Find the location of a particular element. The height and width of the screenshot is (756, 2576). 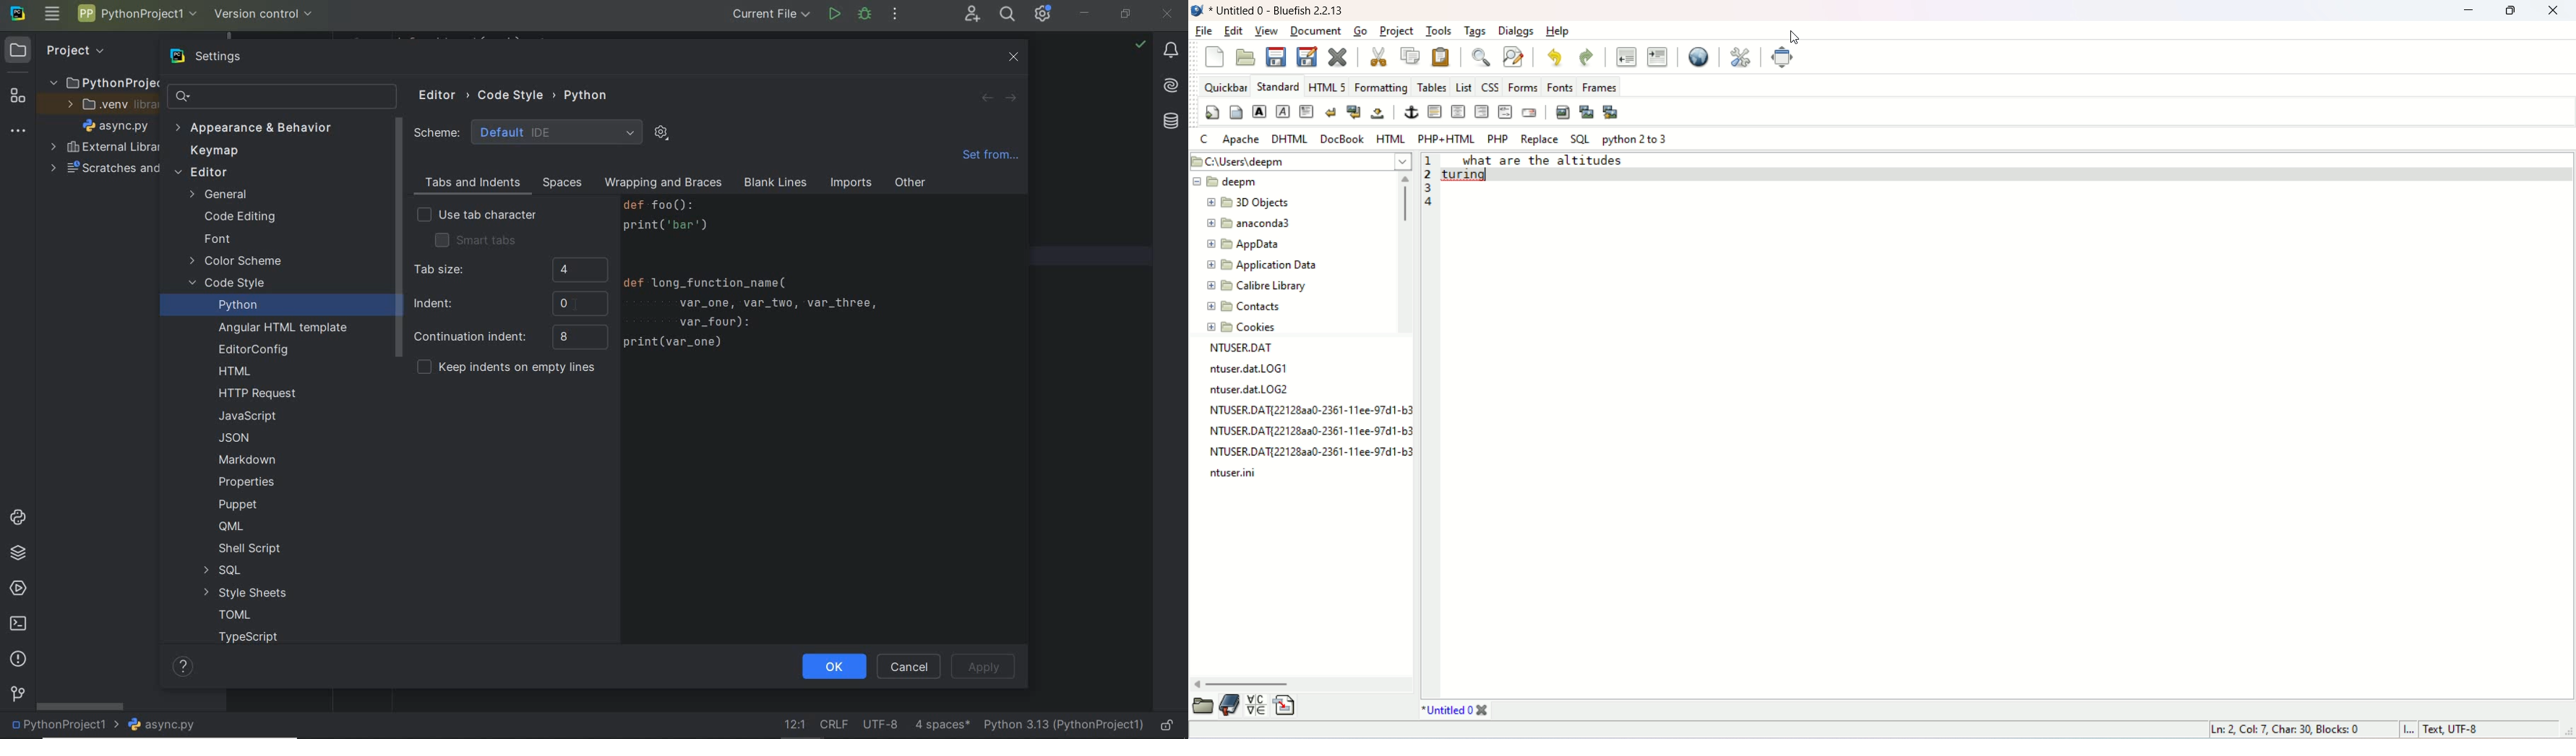

right justify is located at coordinates (1482, 111).